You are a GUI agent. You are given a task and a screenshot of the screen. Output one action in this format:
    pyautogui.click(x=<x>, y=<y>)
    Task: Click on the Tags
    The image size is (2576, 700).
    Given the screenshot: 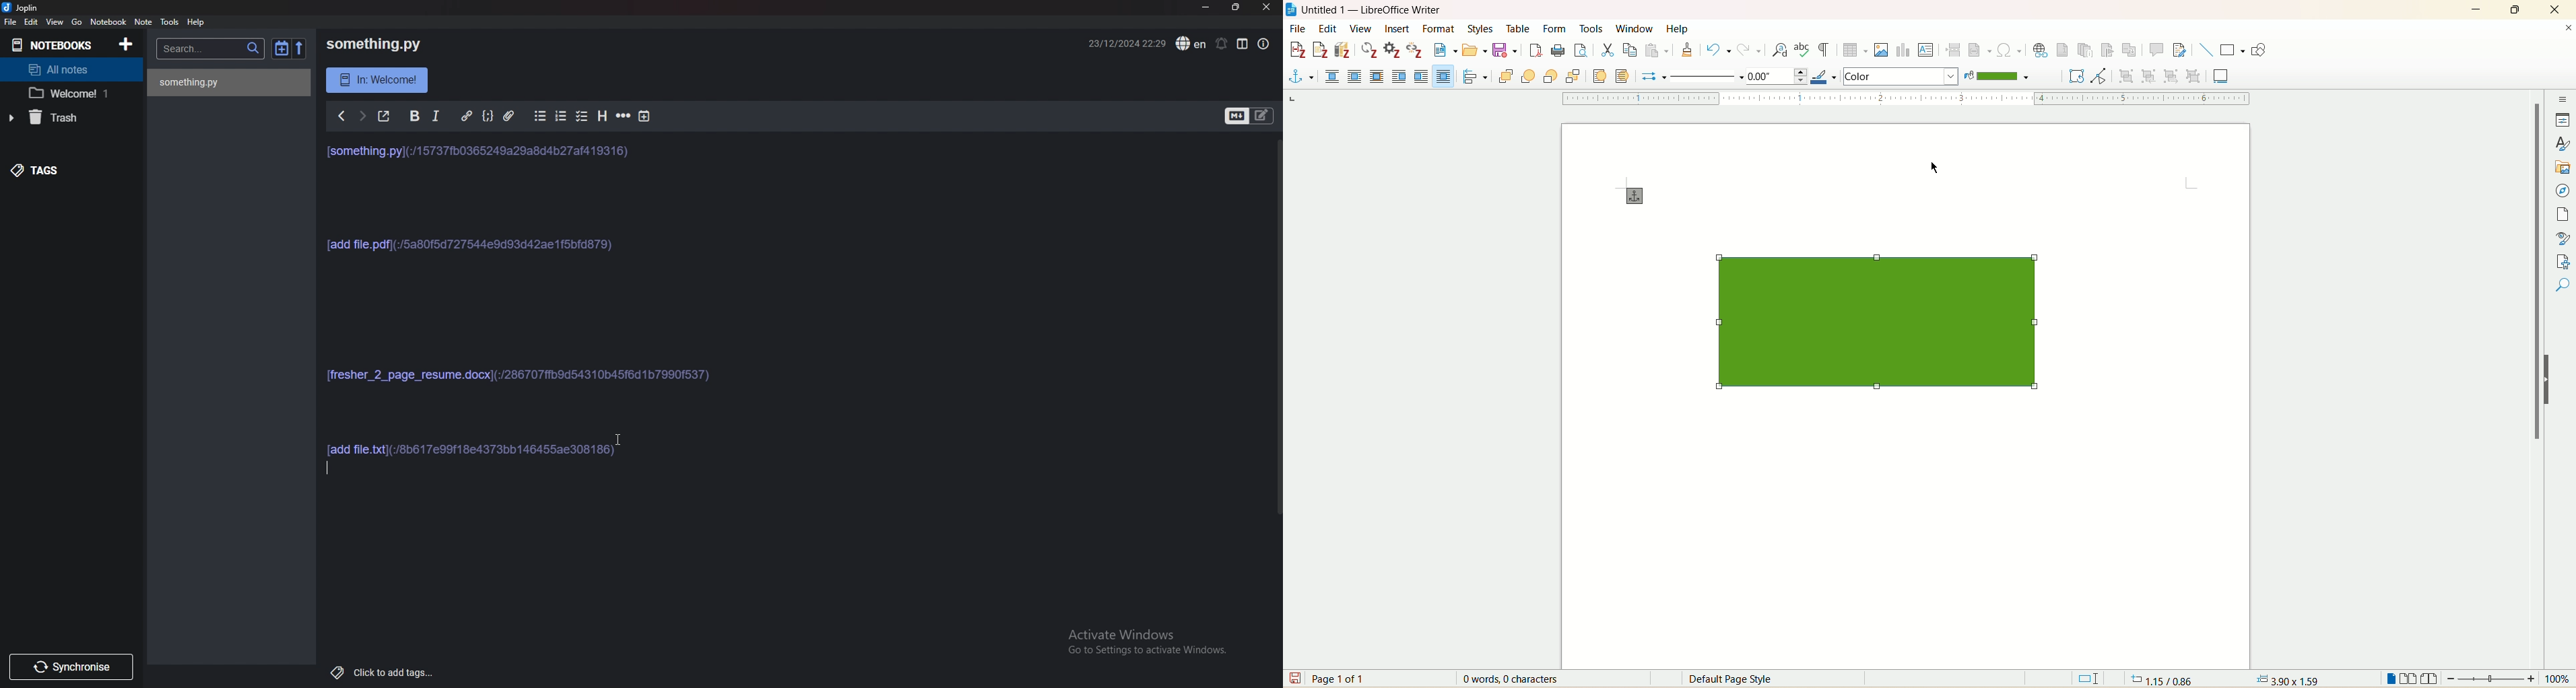 What is the action you would take?
    pyautogui.click(x=51, y=171)
    